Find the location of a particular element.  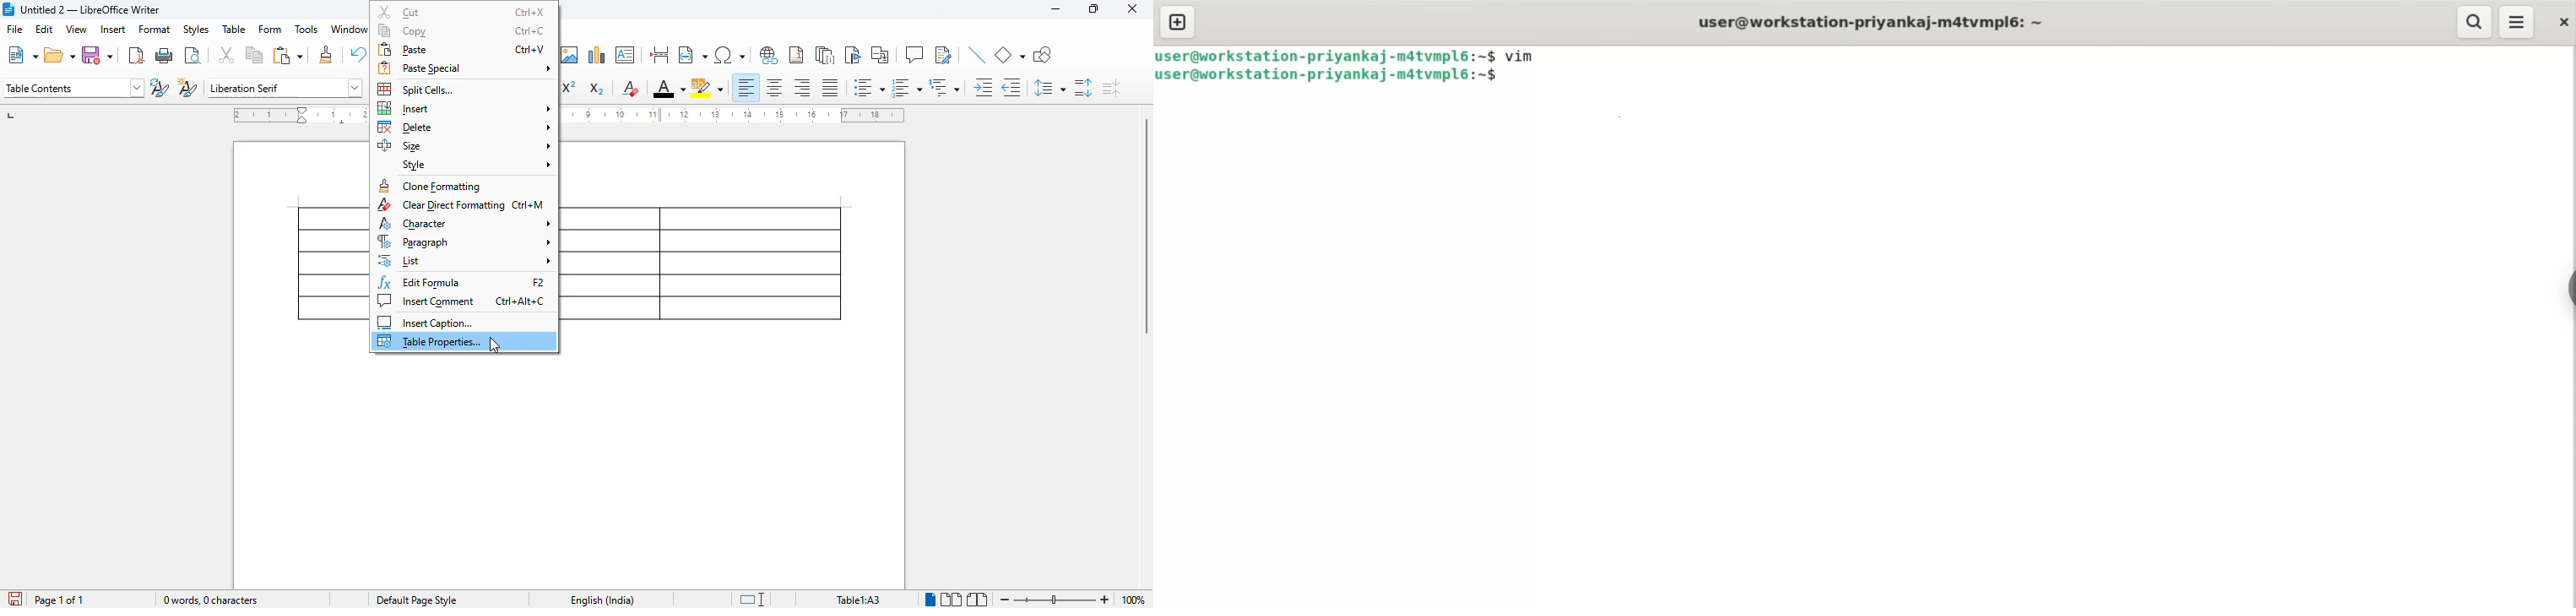

table1:A1 is located at coordinates (859, 600).